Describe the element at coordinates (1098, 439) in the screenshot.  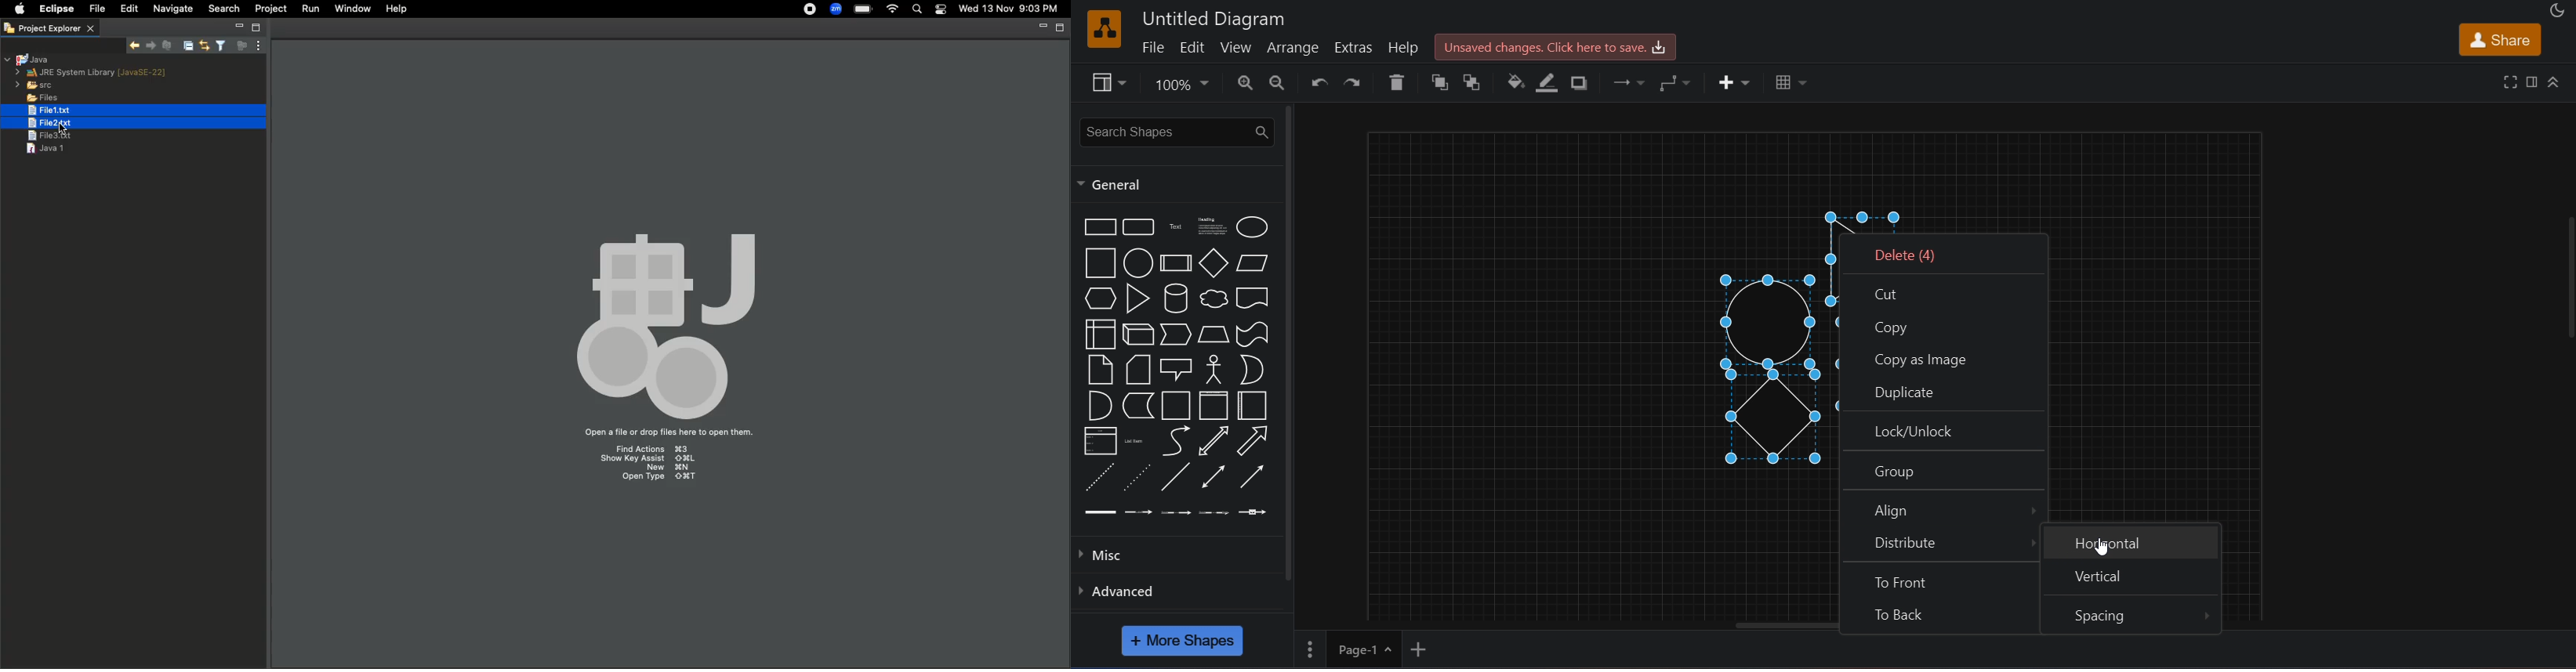
I see `list` at that location.